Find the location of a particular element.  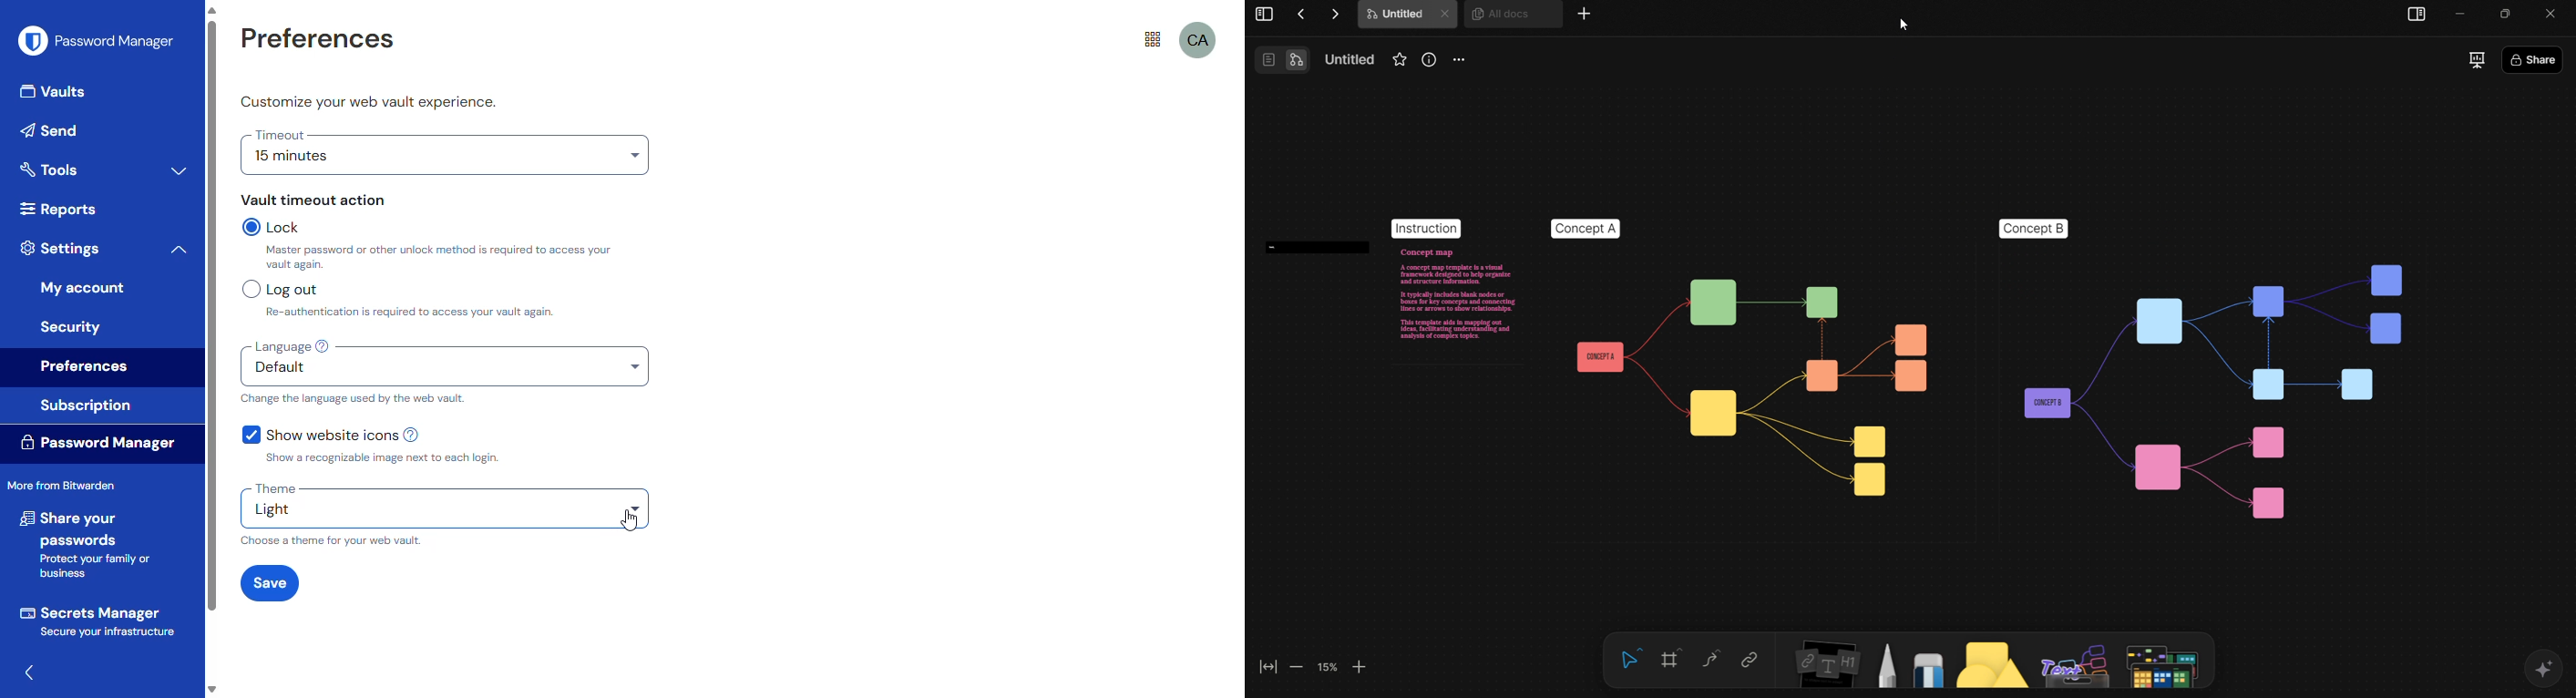

send is located at coordinates (54, 130).